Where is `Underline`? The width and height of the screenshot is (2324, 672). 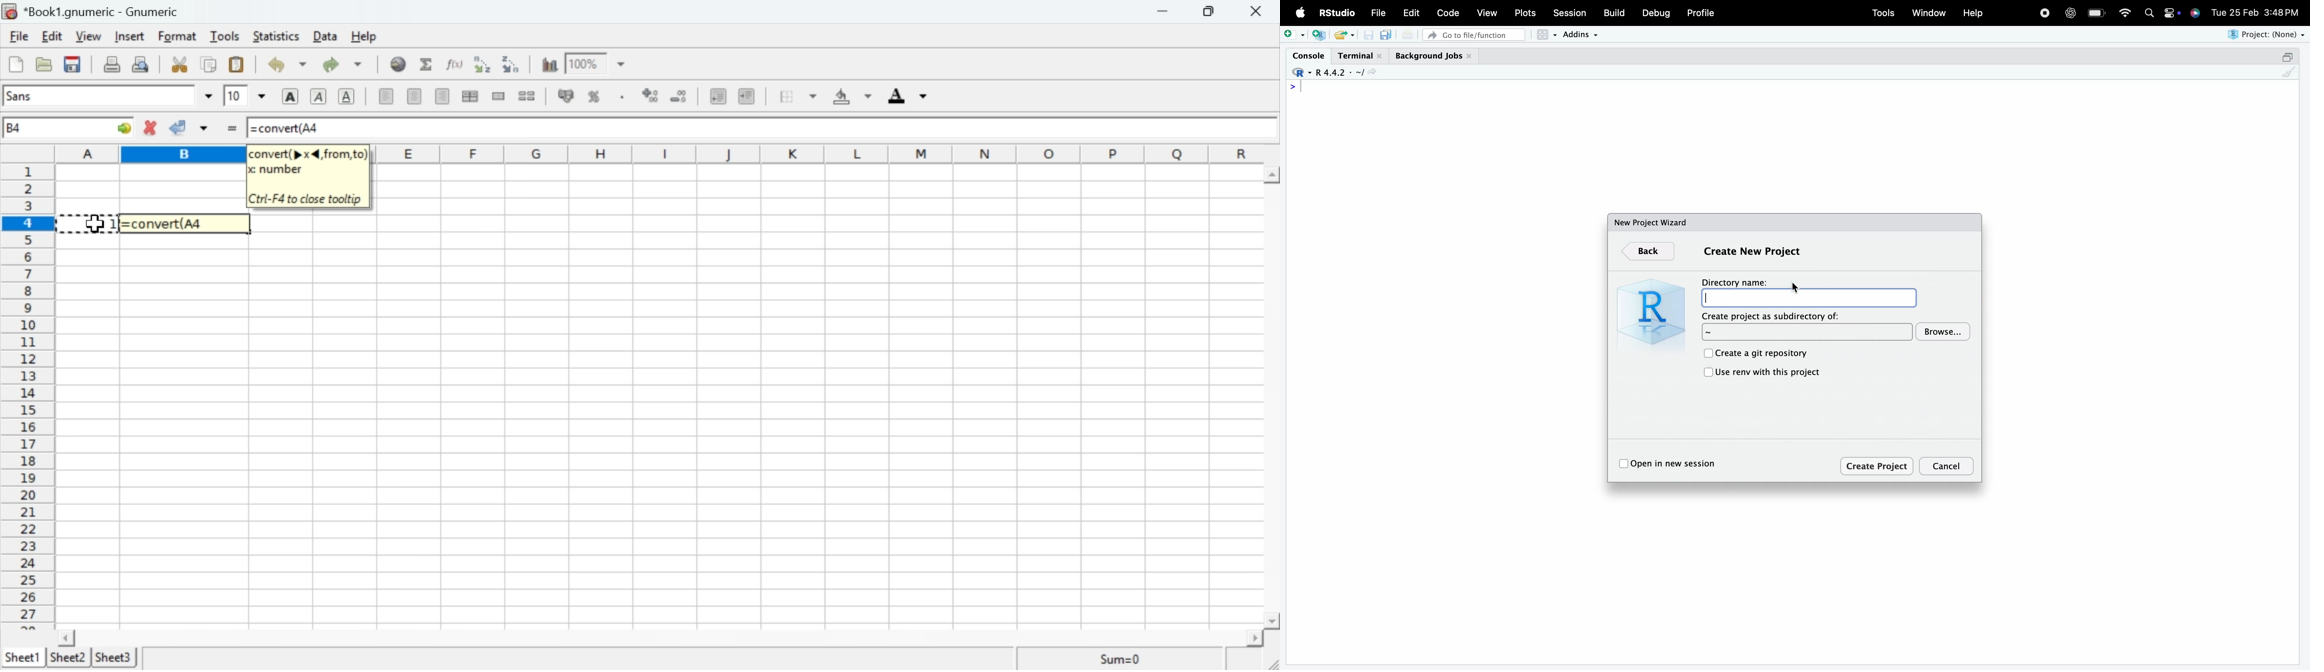 Underline is located at coordinates (350, 97).